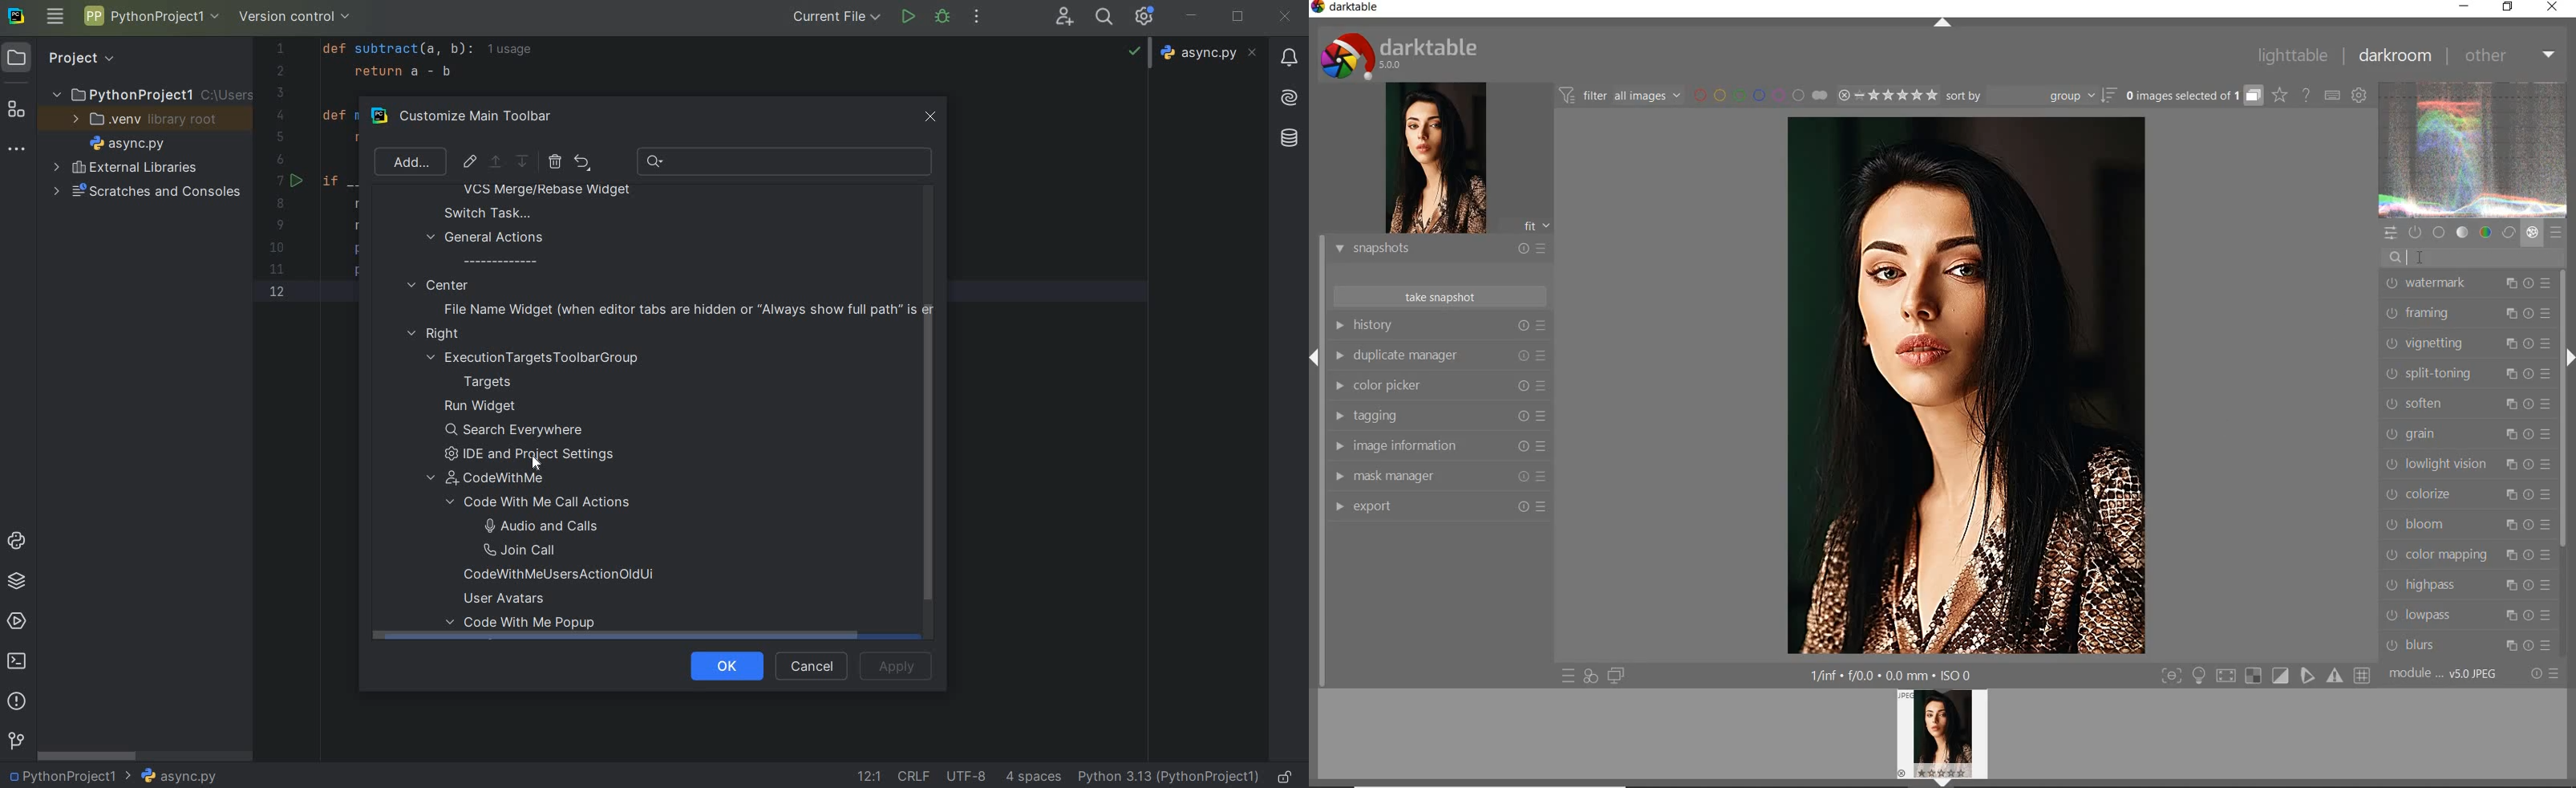 This screenshot has width=2576, height=812. I want to click on VIGNETTING, so click(2466, 341).